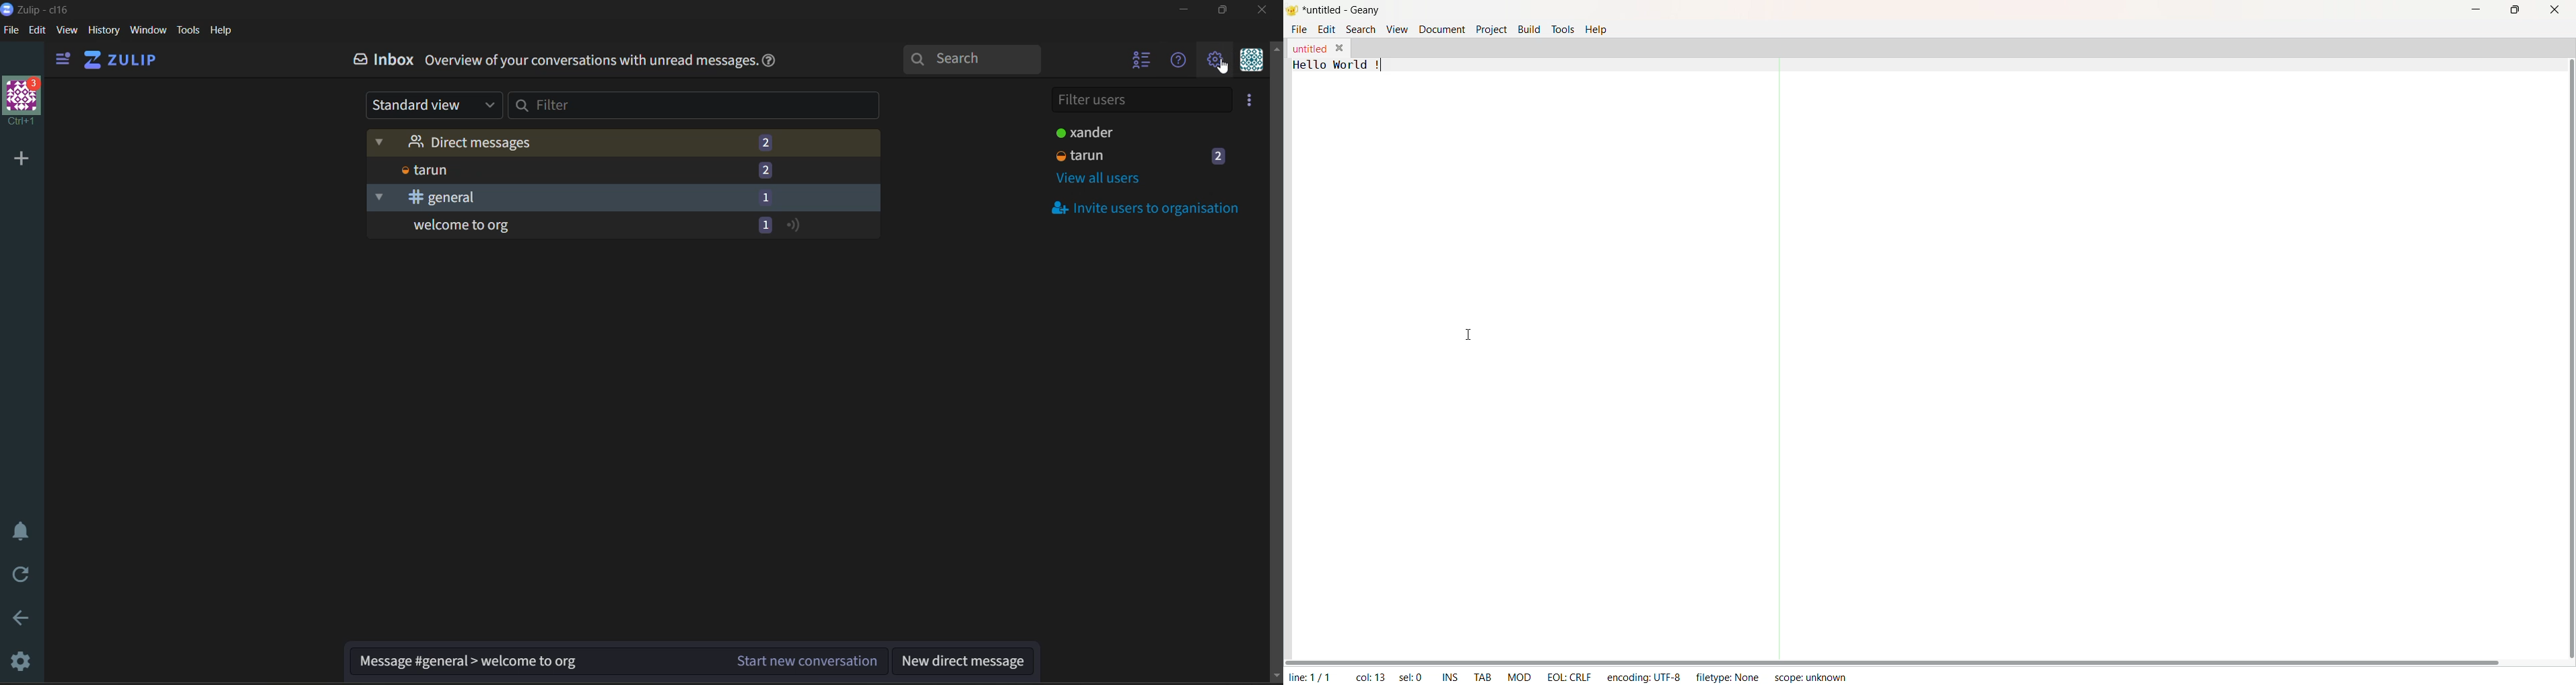 This screenshot has width=2576, height=700. Describe the element at coordinates (23, 577) in the screenshot. I see `reload` at that location.